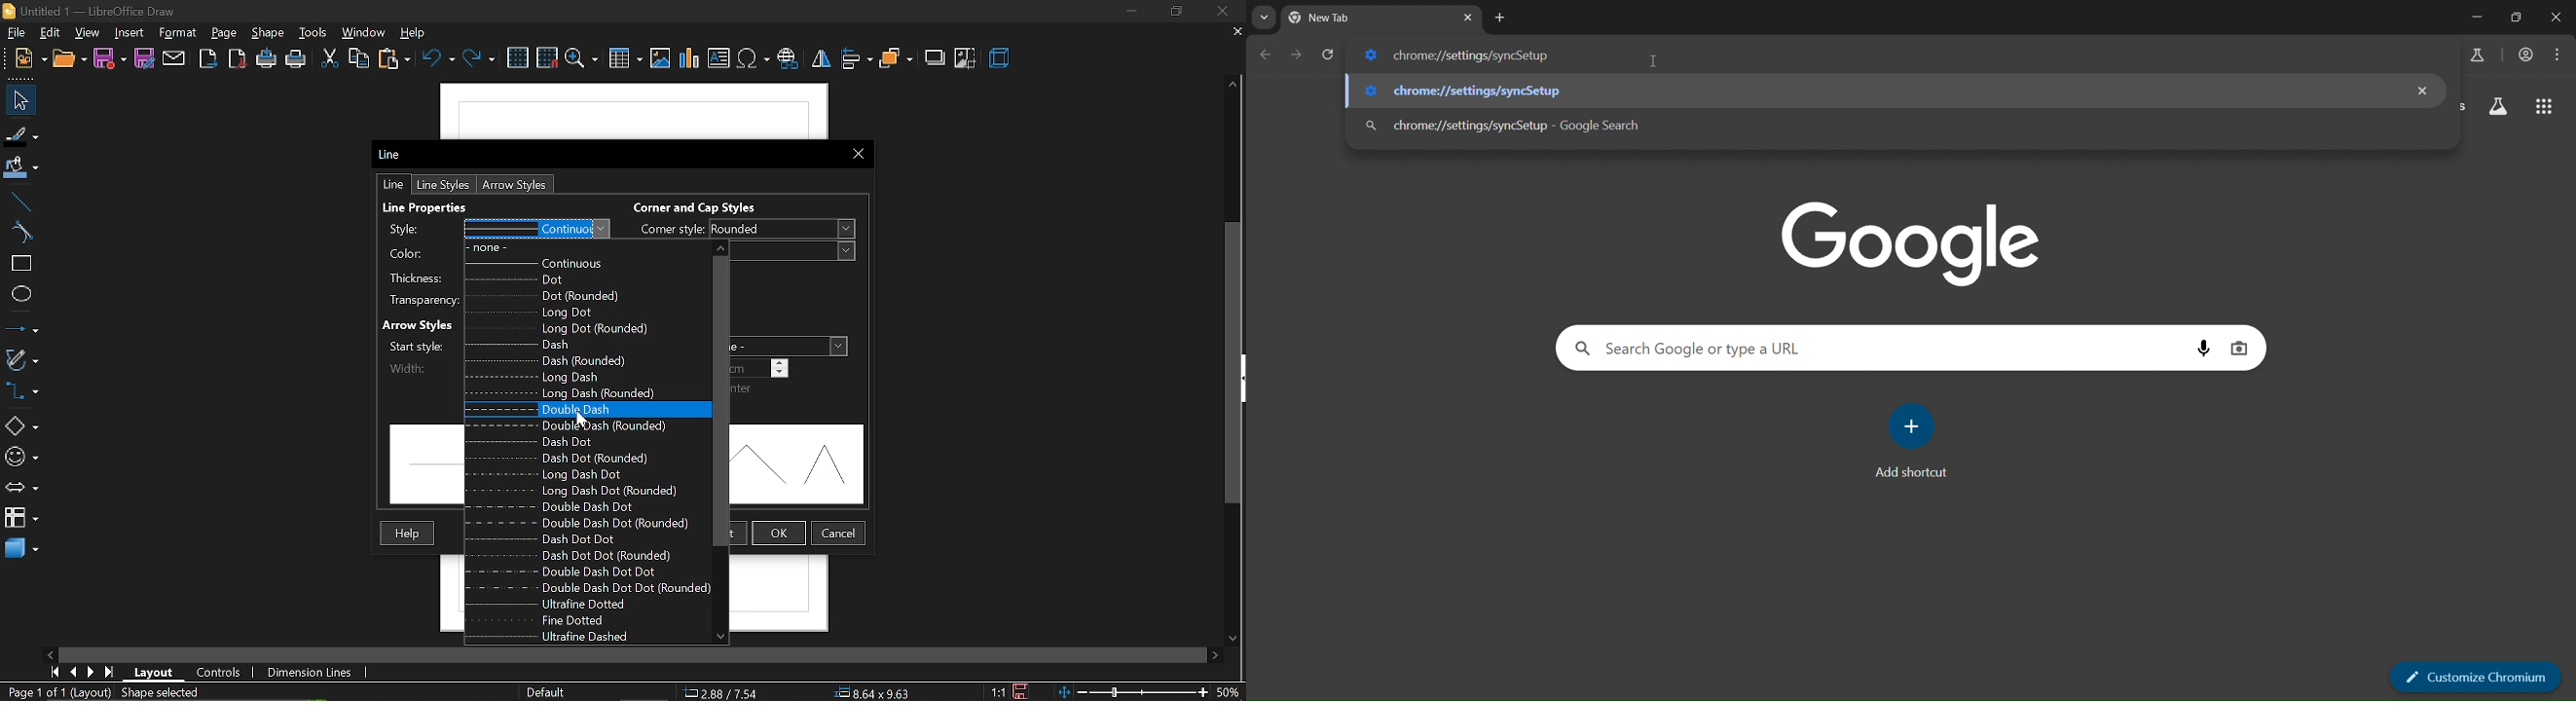 This screenshot has width=2576, height=728. What do you see at coordinates (965, 57) in the screenshot?
I see `crop` at bounding box center [965, 57].